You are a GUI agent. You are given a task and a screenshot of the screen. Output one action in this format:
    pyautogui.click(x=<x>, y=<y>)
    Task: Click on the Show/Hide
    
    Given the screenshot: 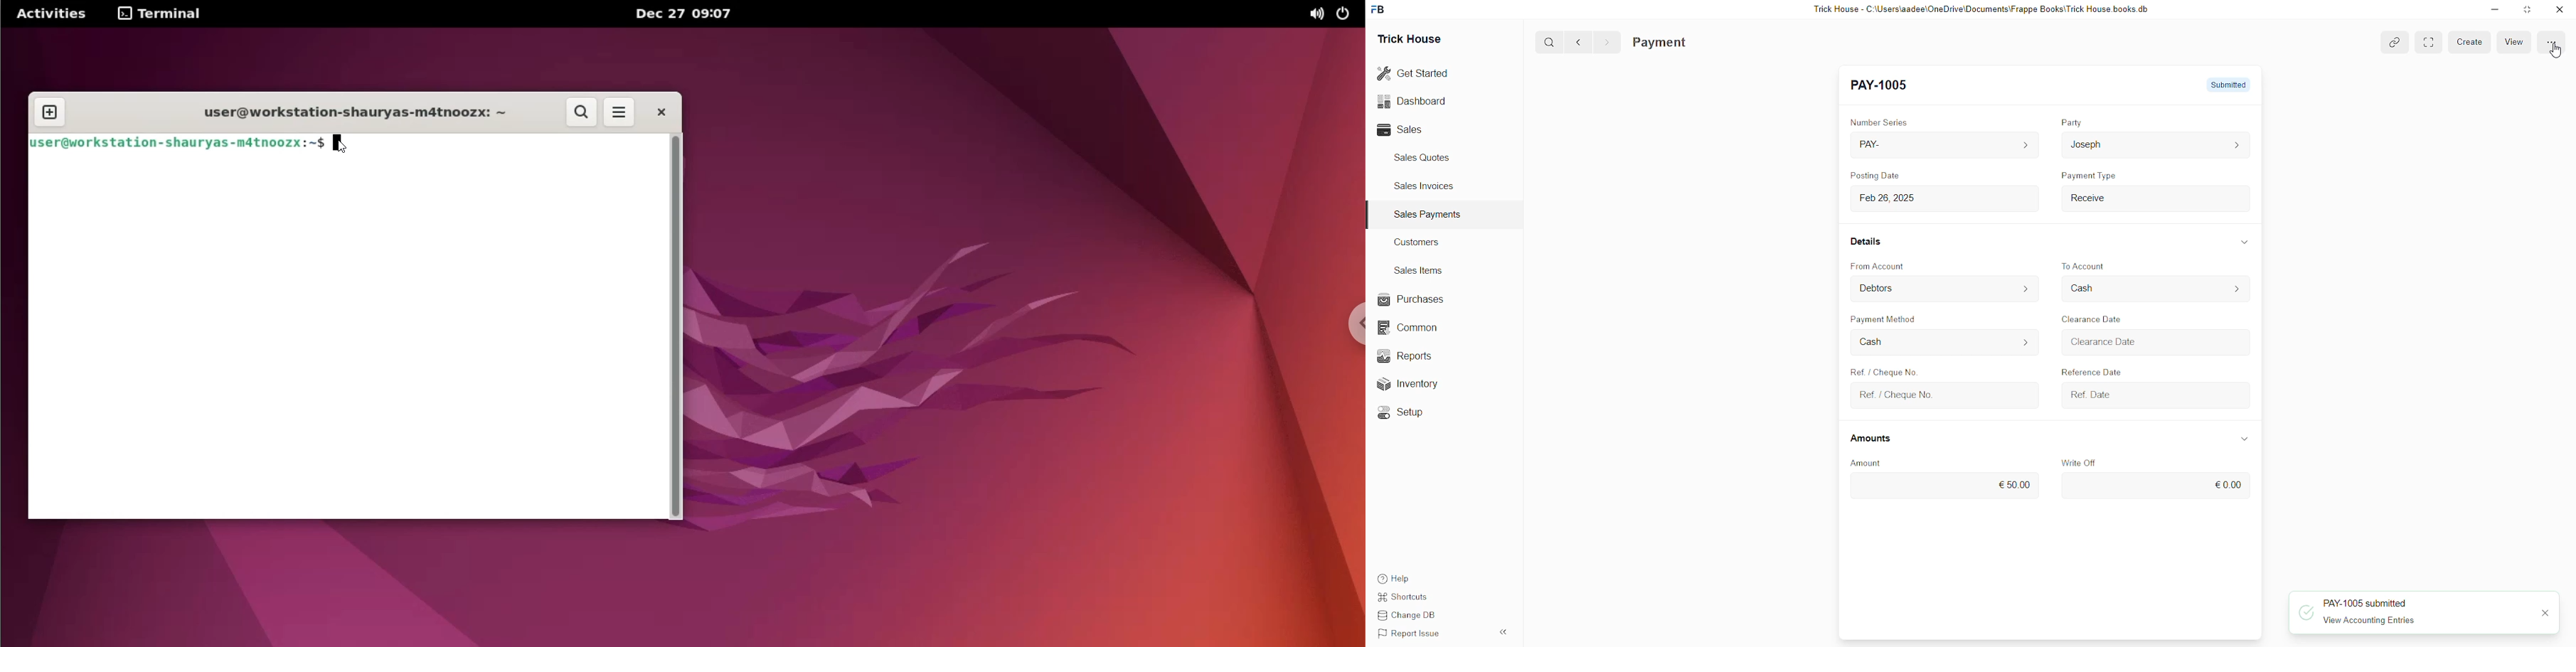 What is the action you would take?
    pyautogui.click(x=2238, y=439)
    